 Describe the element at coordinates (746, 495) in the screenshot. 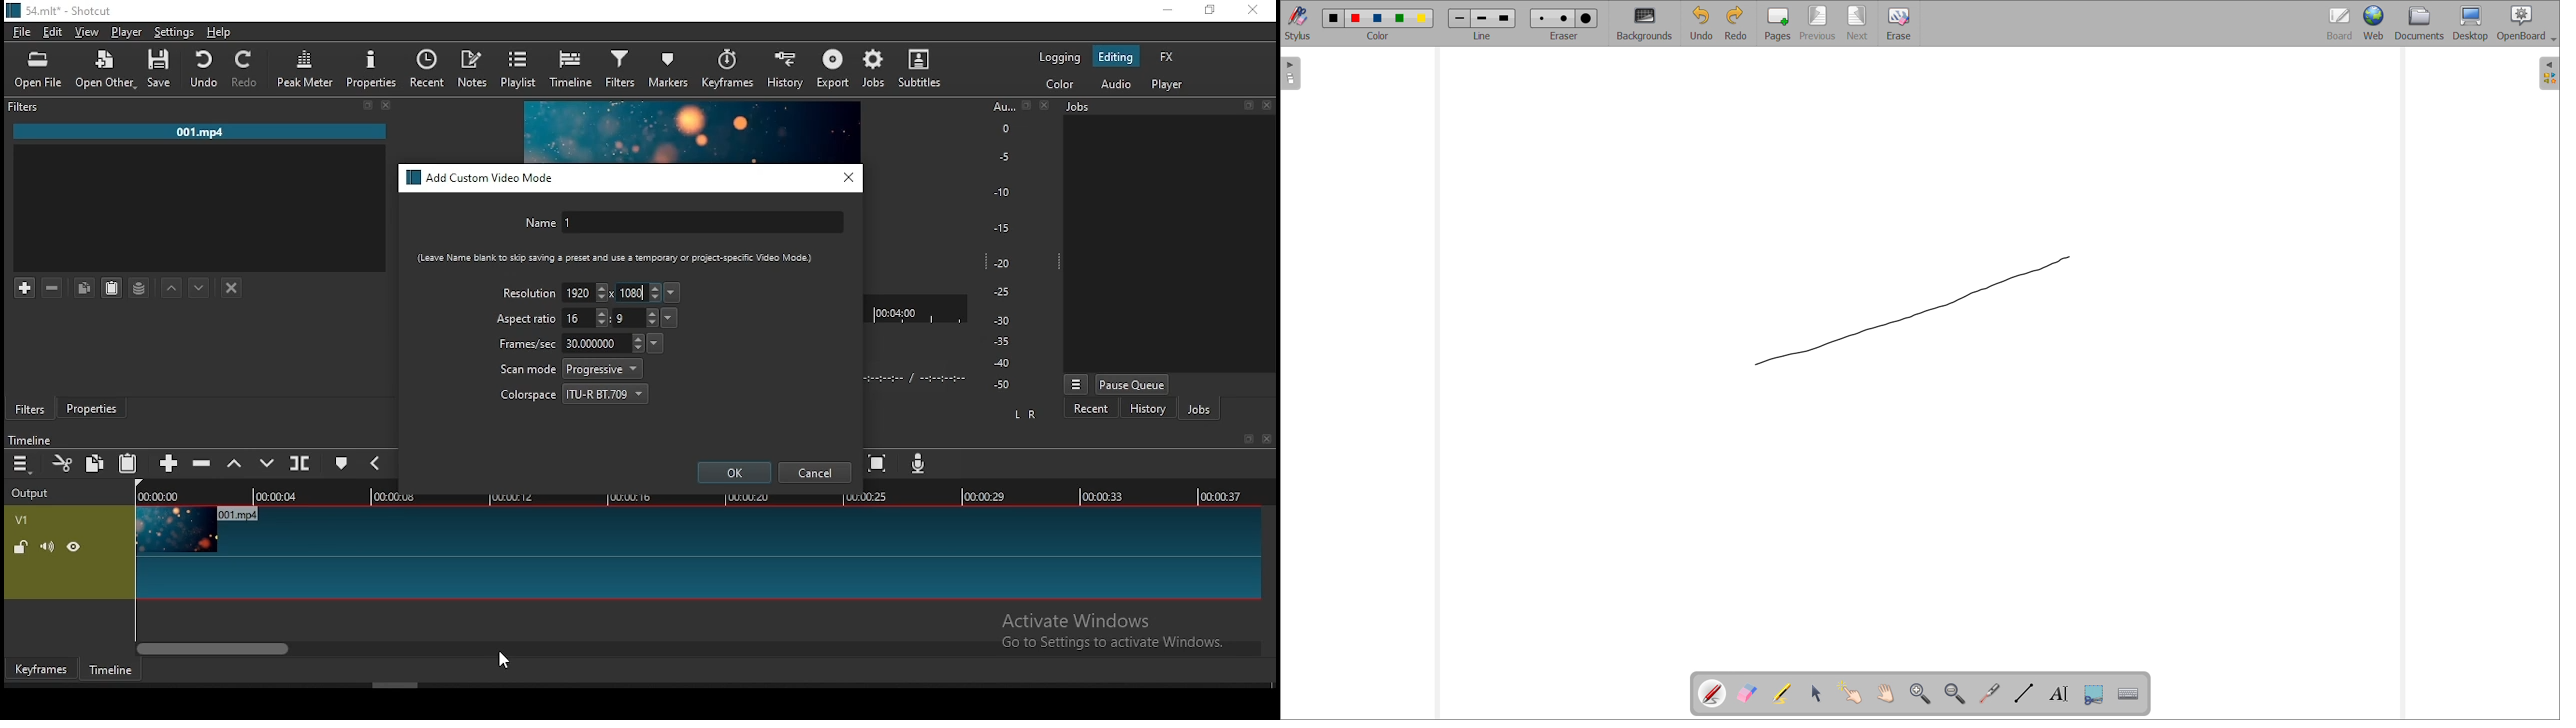

I see `00:00:20` at that location.